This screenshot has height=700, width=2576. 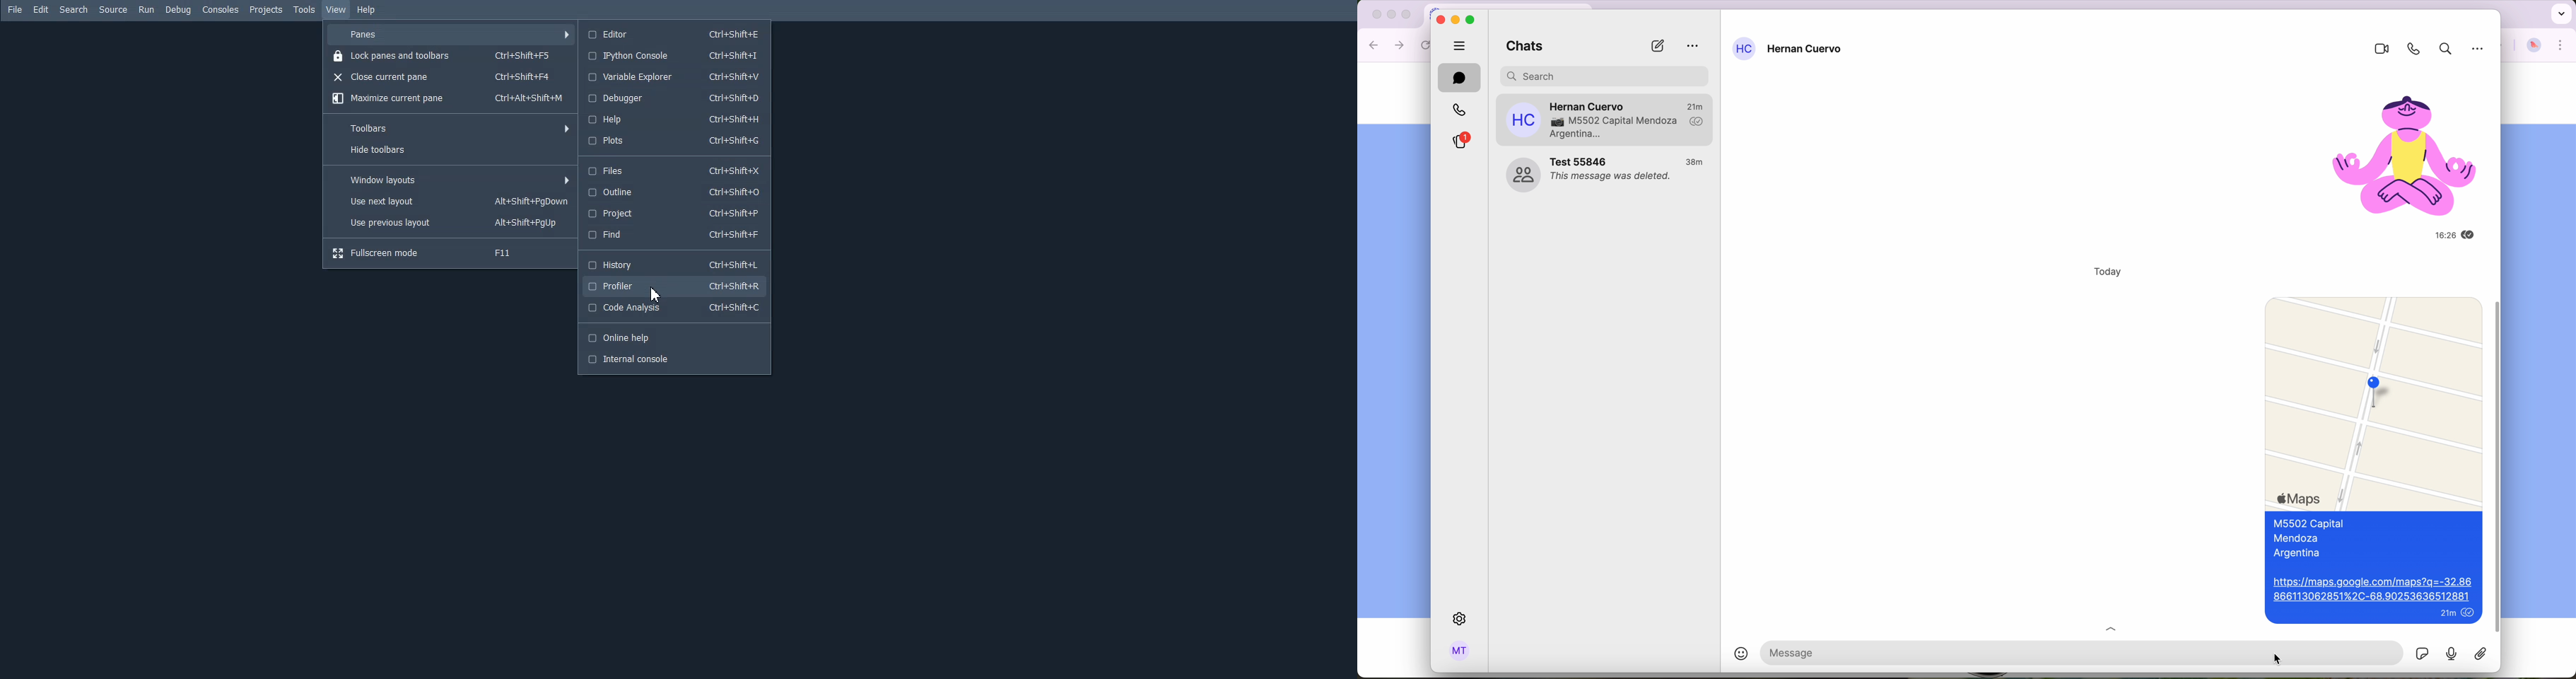 I want to click on Use previous layout, so click(x=452, y=223).